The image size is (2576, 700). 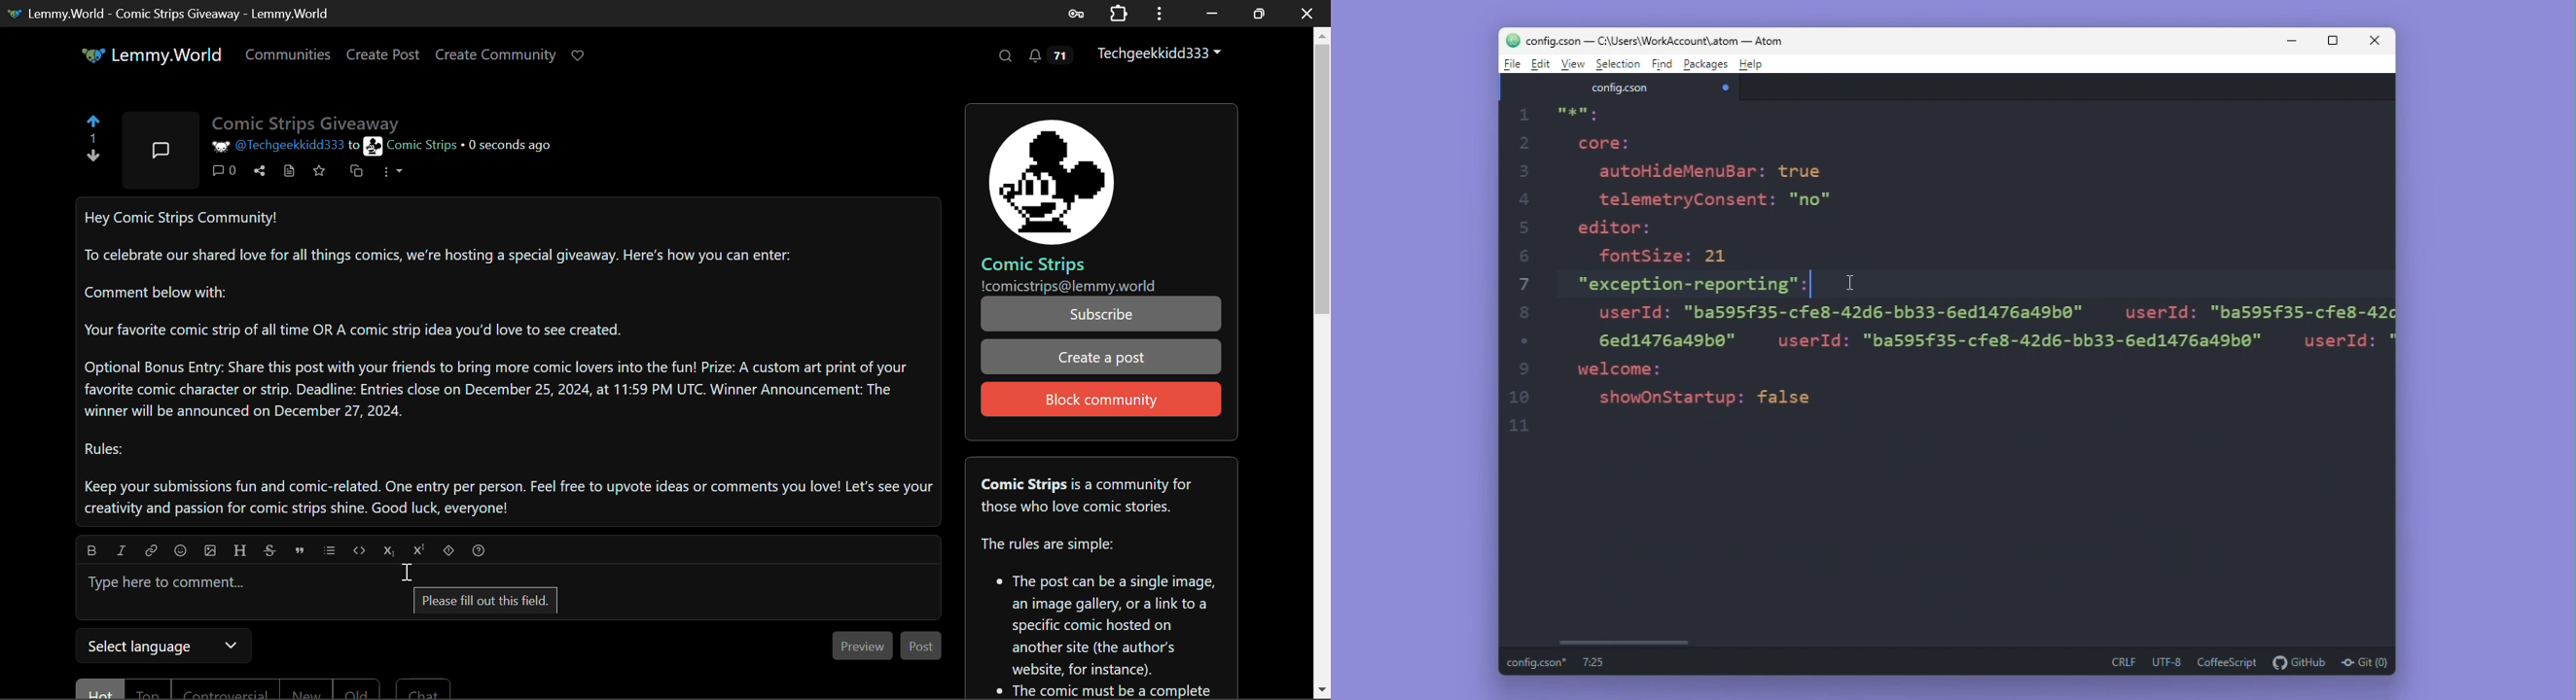 What do you see at coordinates (1653, 644) in the screenshot?
I see `Horizontal scrollbar` at bounding box center [1653, 644].